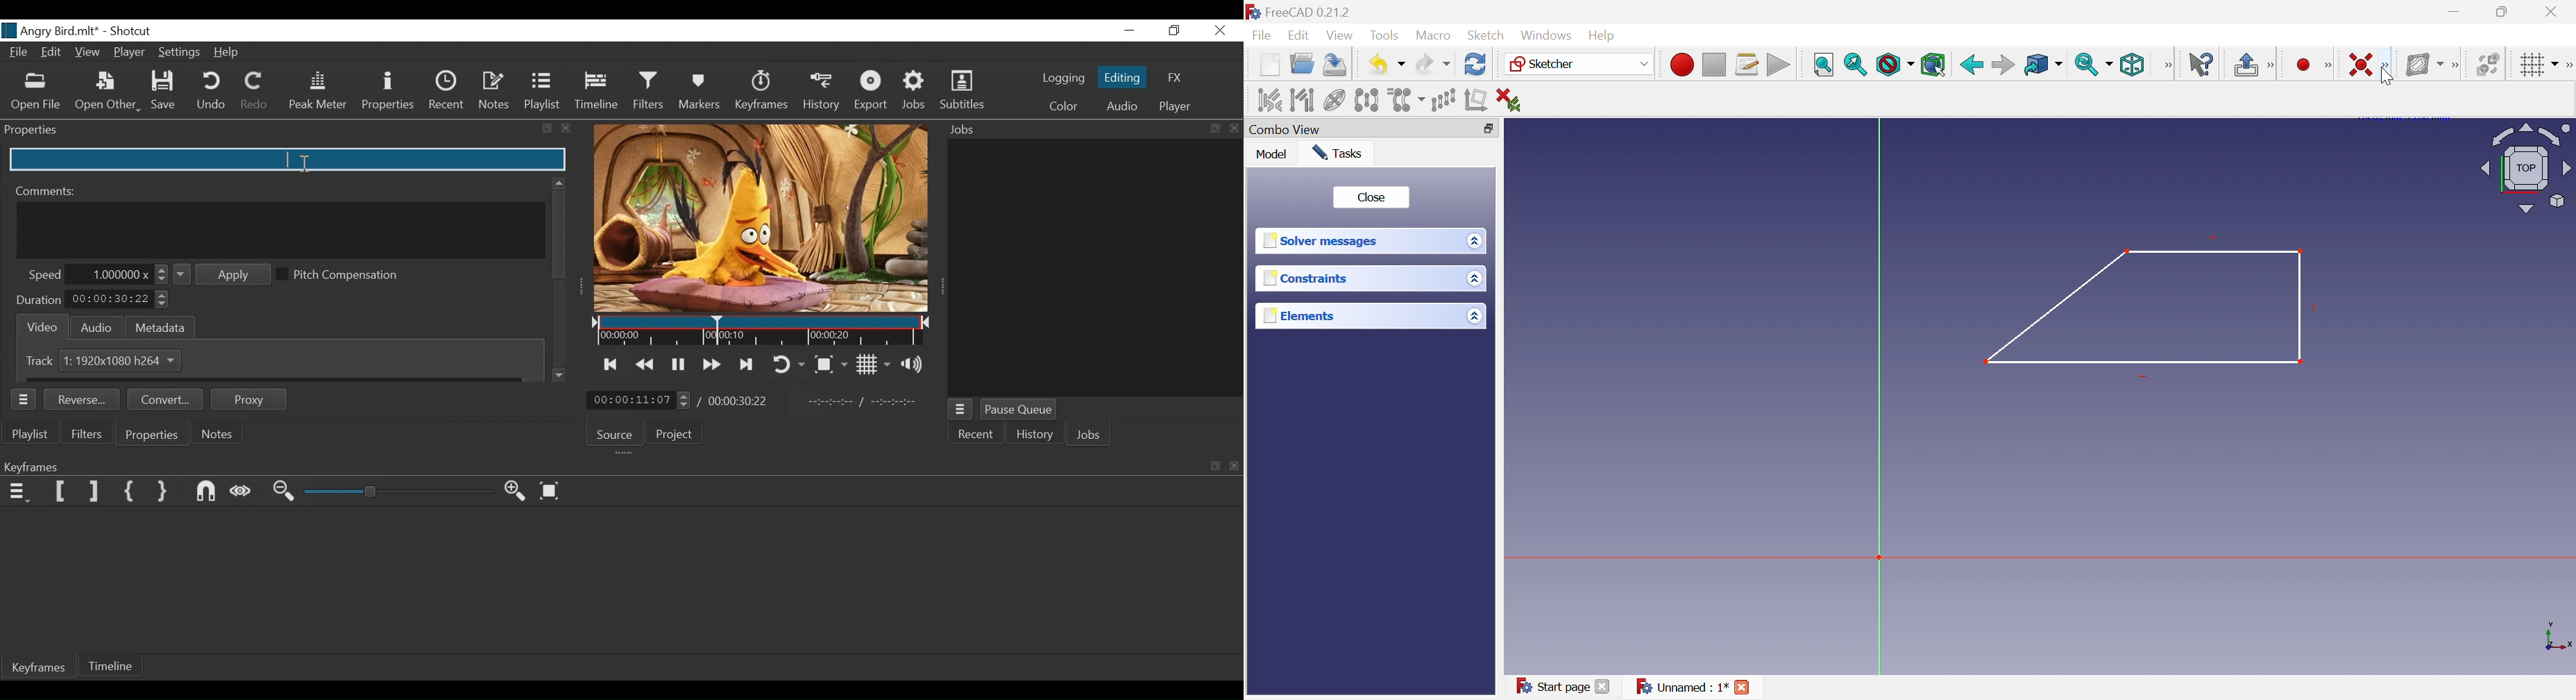 This screenshot has width=2576, height=700. What do you see at coordinates (255, 92) in the screenshot?
I see `Redo` at bounding box center [255, 92].